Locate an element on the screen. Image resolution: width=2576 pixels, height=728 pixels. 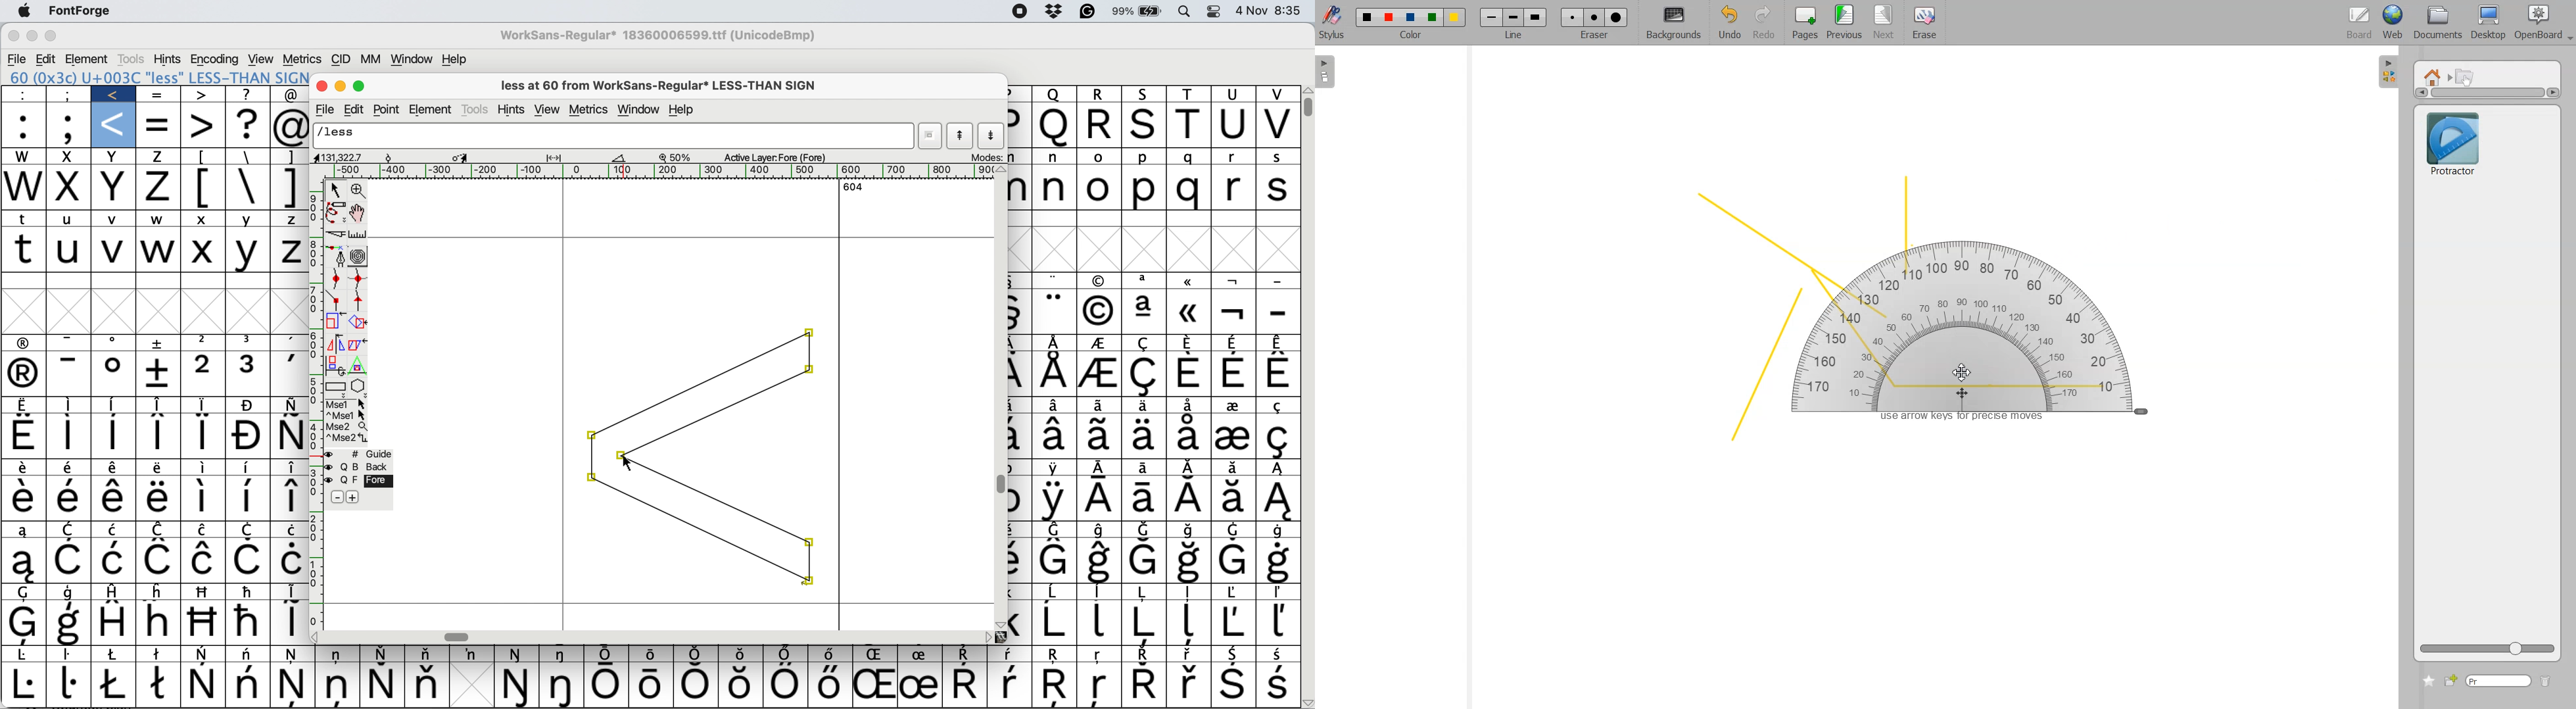
Symbol is located at coordinates (1055, 373).